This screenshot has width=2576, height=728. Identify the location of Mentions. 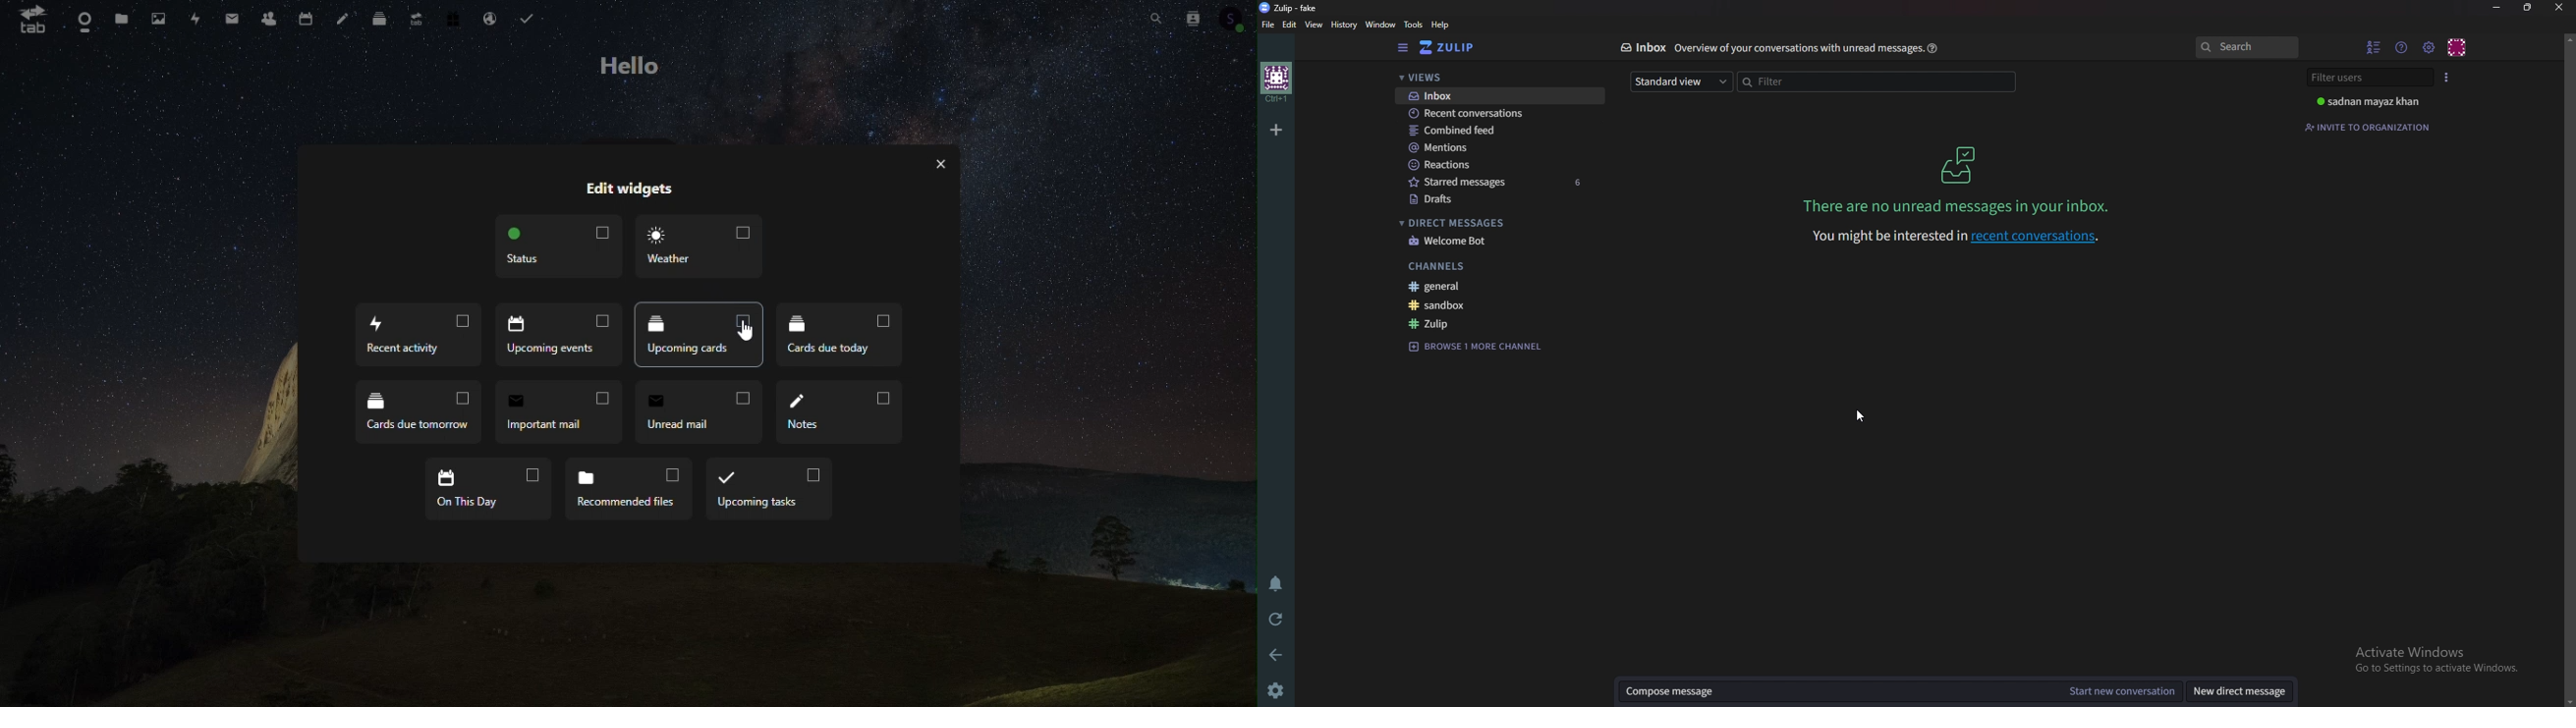
(1492, 147).